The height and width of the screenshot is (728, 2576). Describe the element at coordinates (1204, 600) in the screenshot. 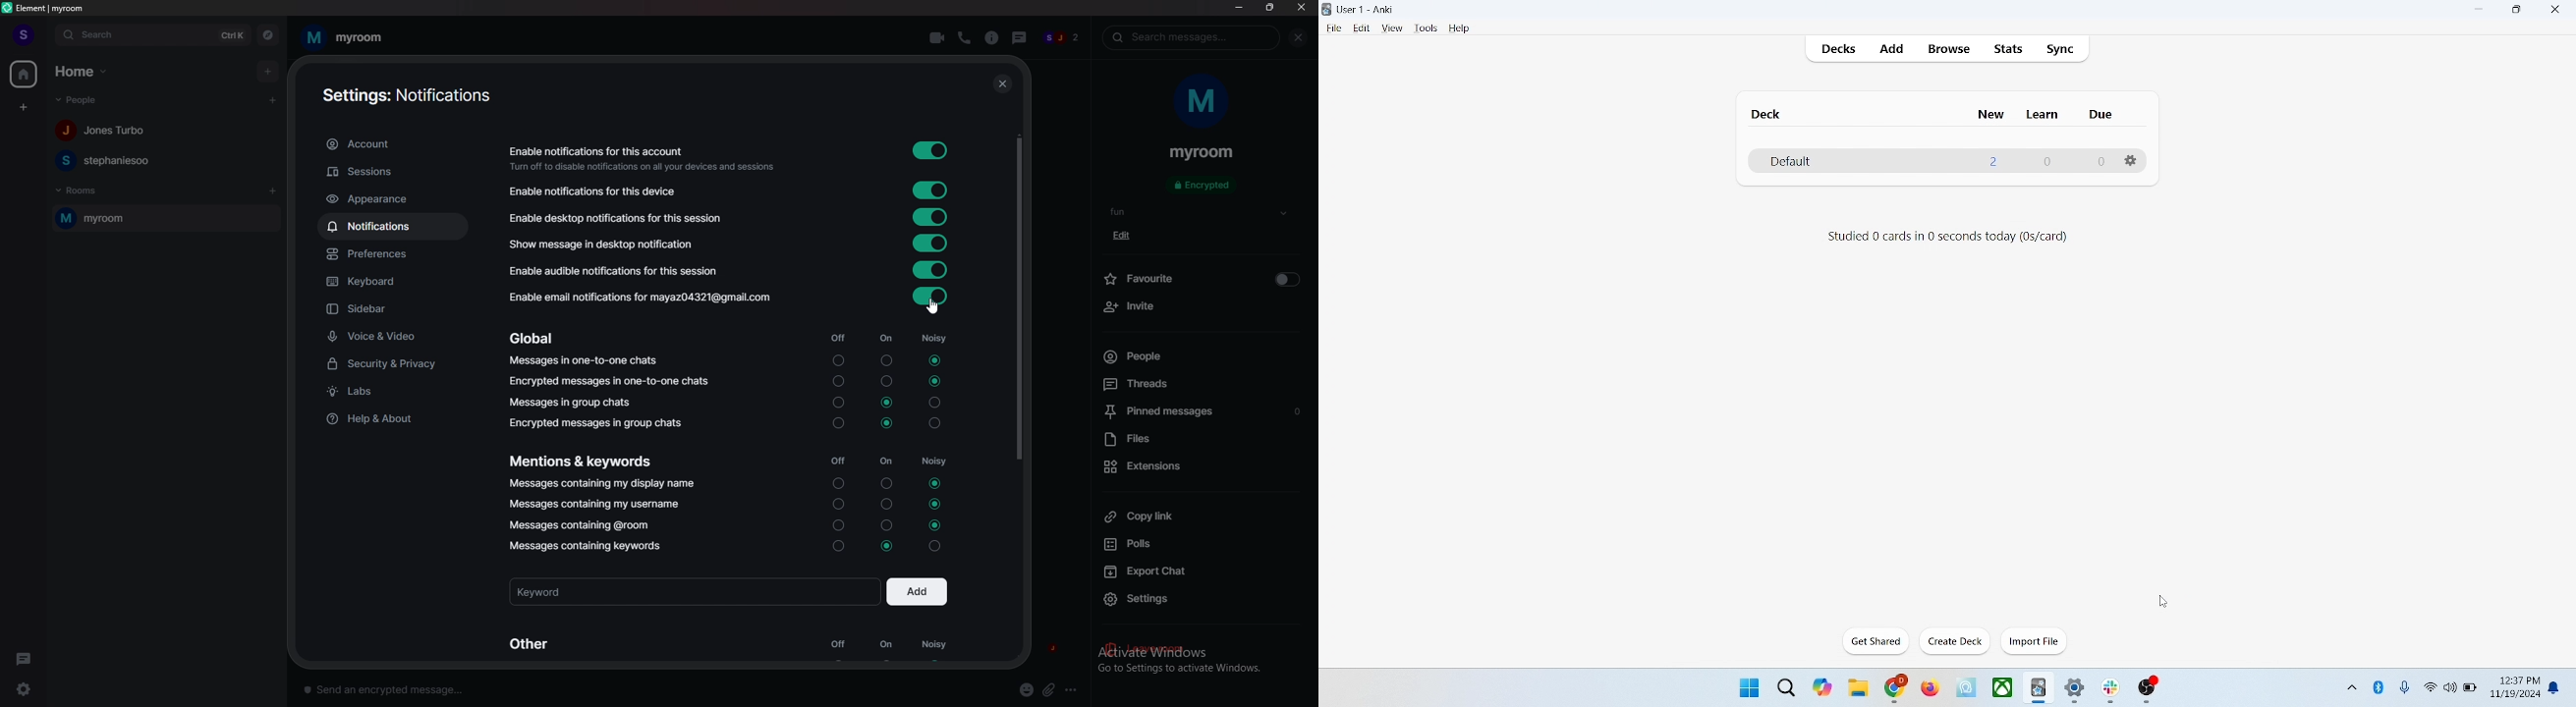

I see `settings` at that location.